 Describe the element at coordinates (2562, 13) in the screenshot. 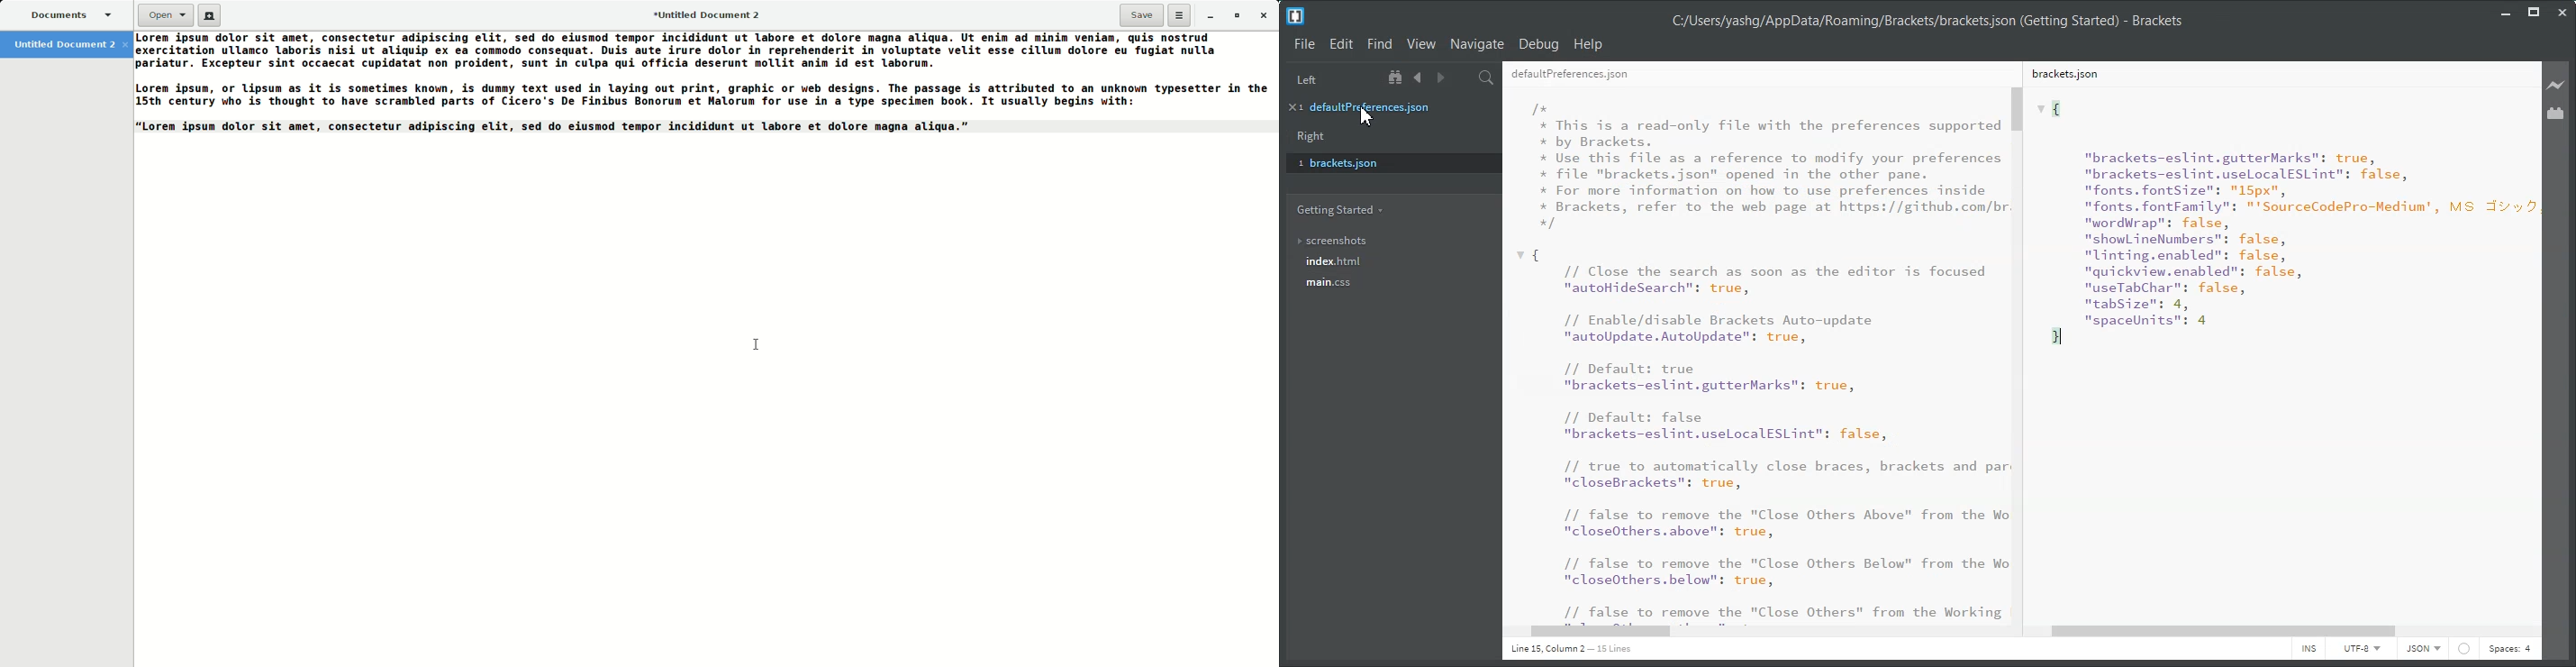

I see `Close` at that location.